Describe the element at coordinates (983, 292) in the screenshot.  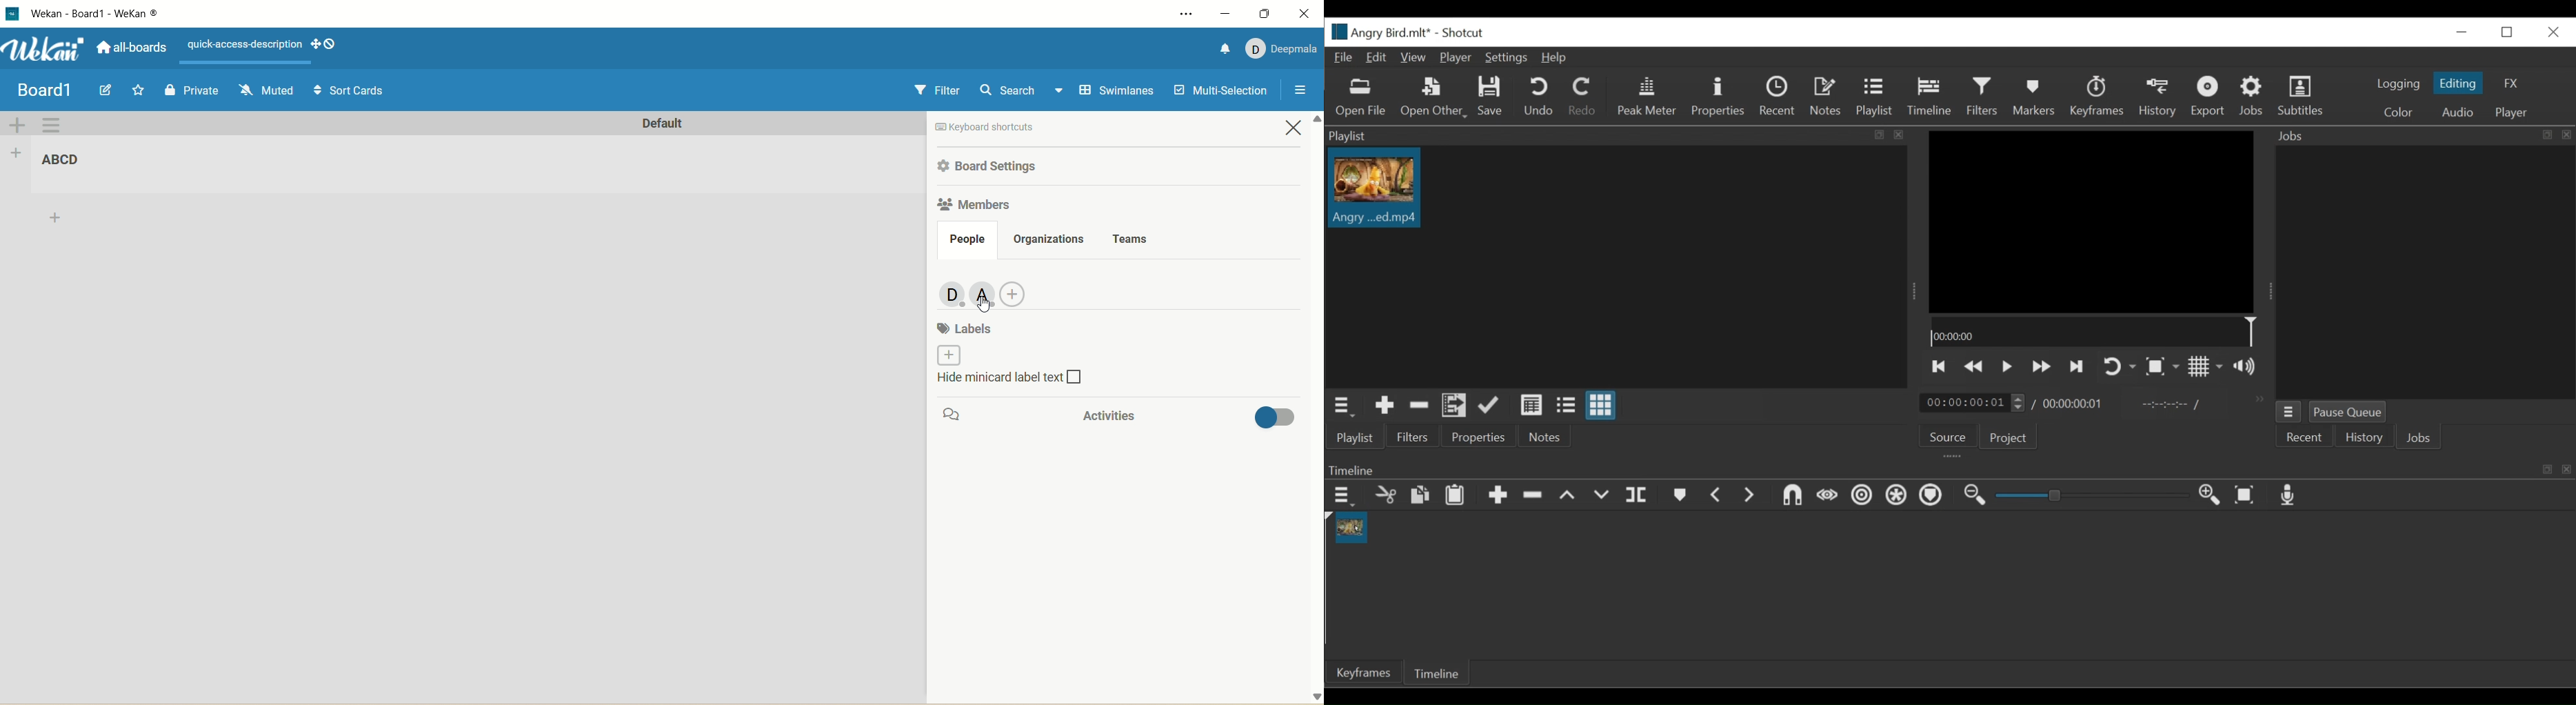
I see `member` at that location.